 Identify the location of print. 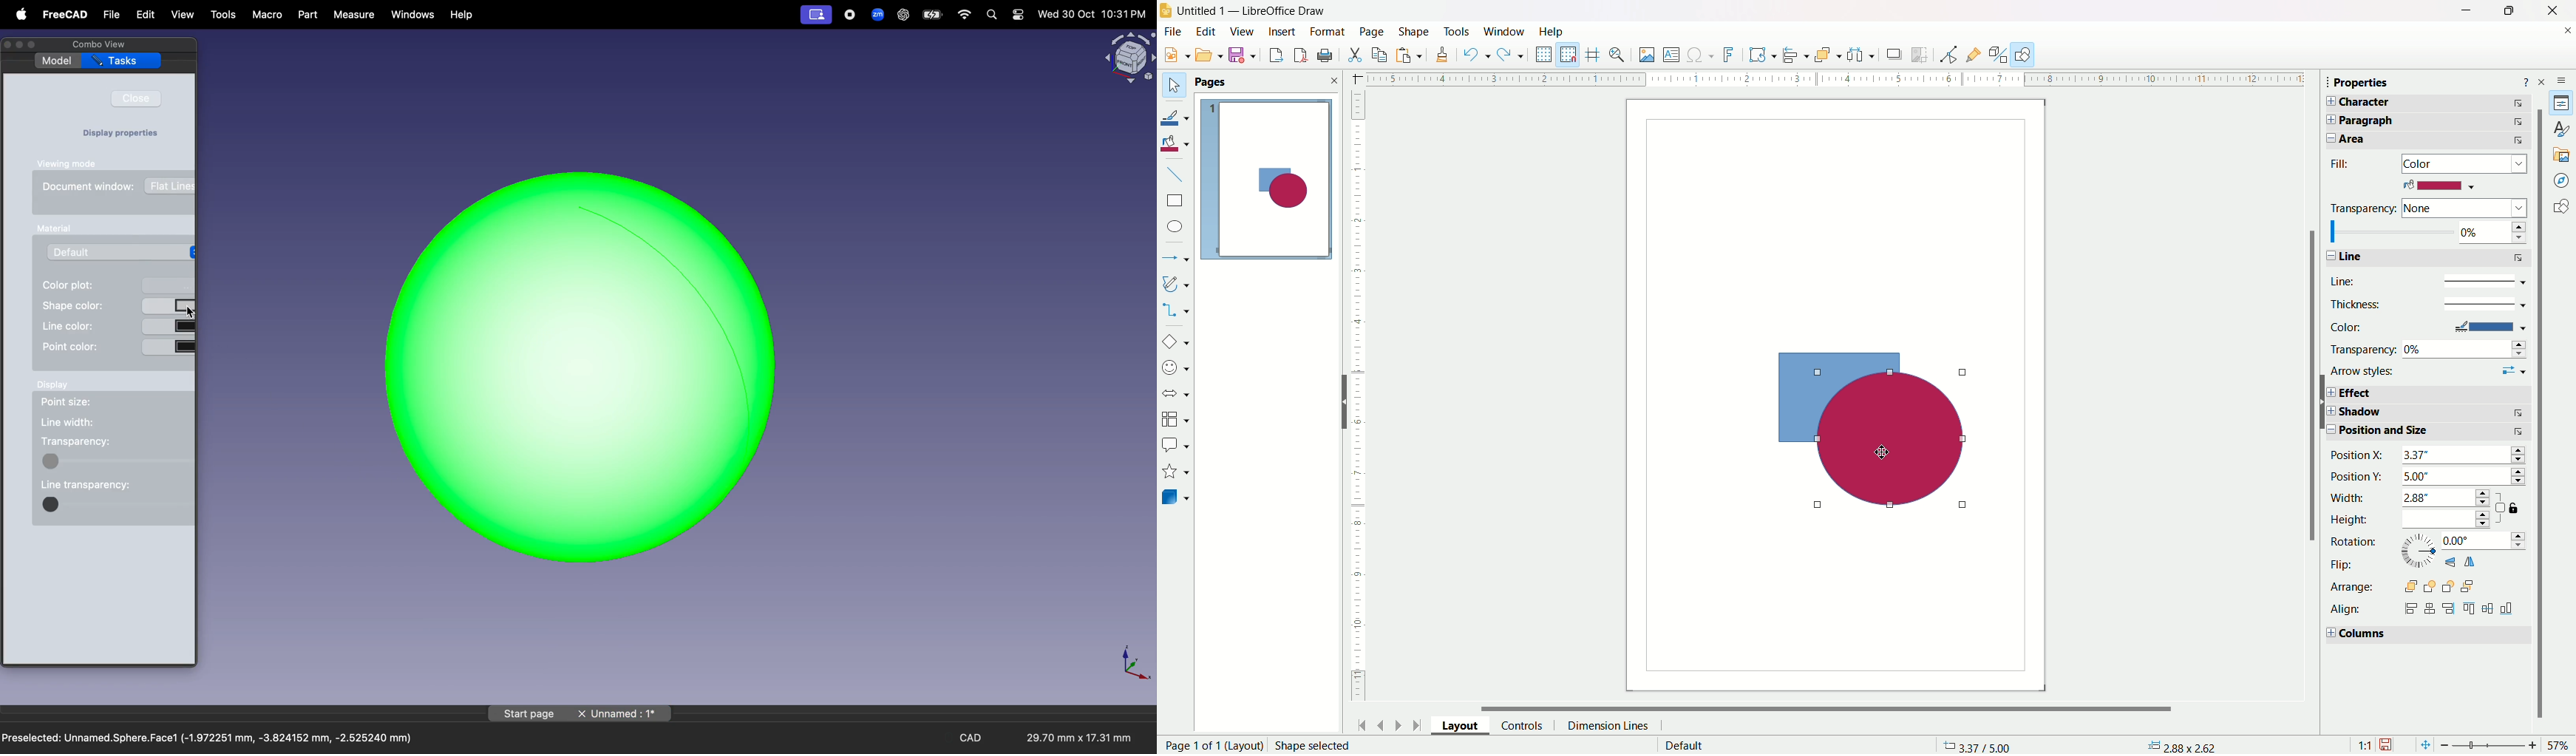
(1328, 55).